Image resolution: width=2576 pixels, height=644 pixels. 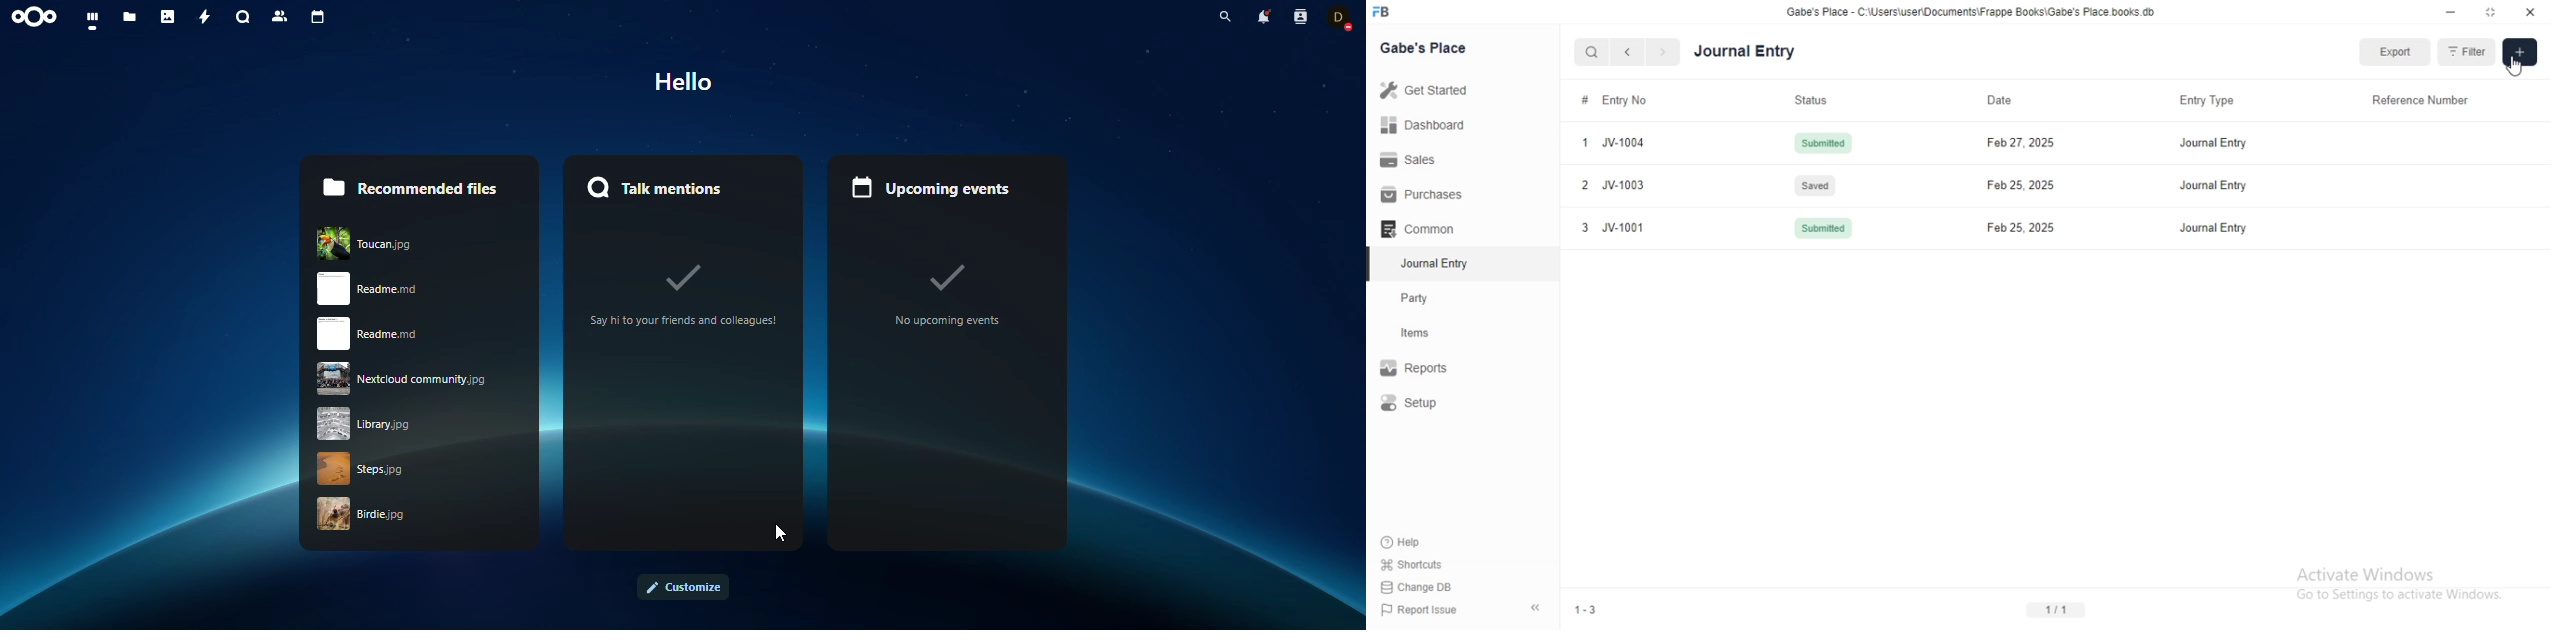 I want to click on Purchases, so click(x=1424, y=195).